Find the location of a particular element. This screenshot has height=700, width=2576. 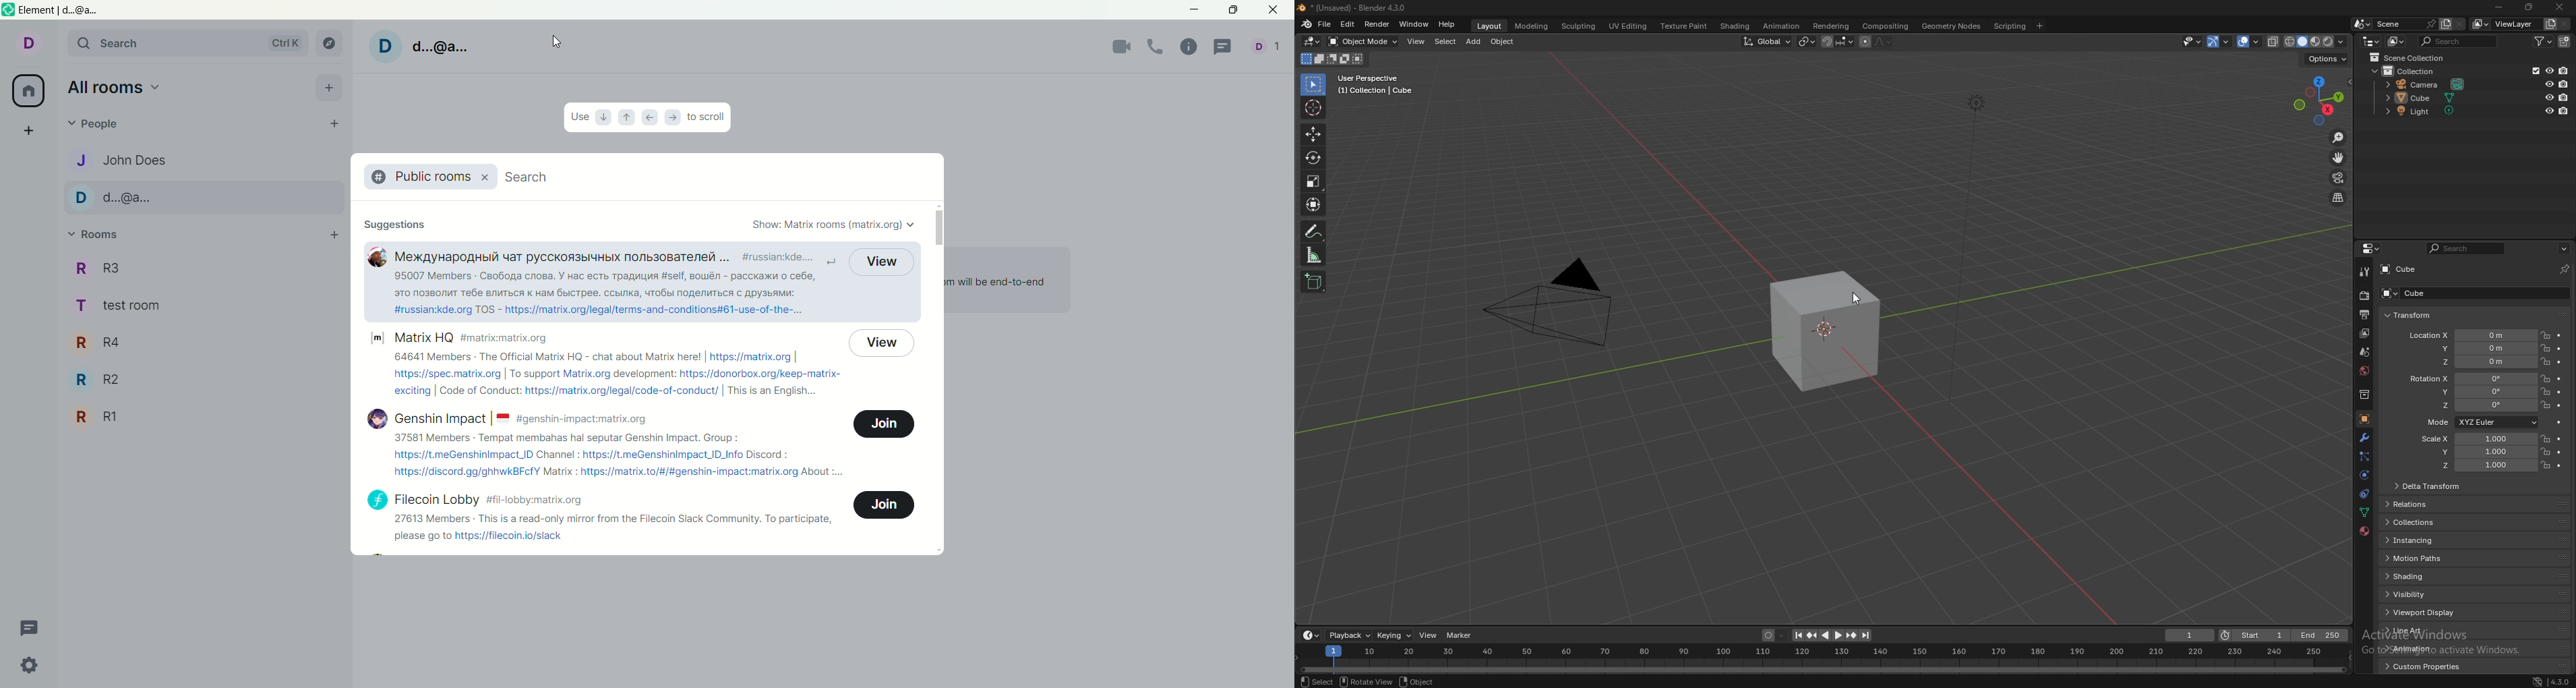

animate property is located at coordinates (2560, 379).